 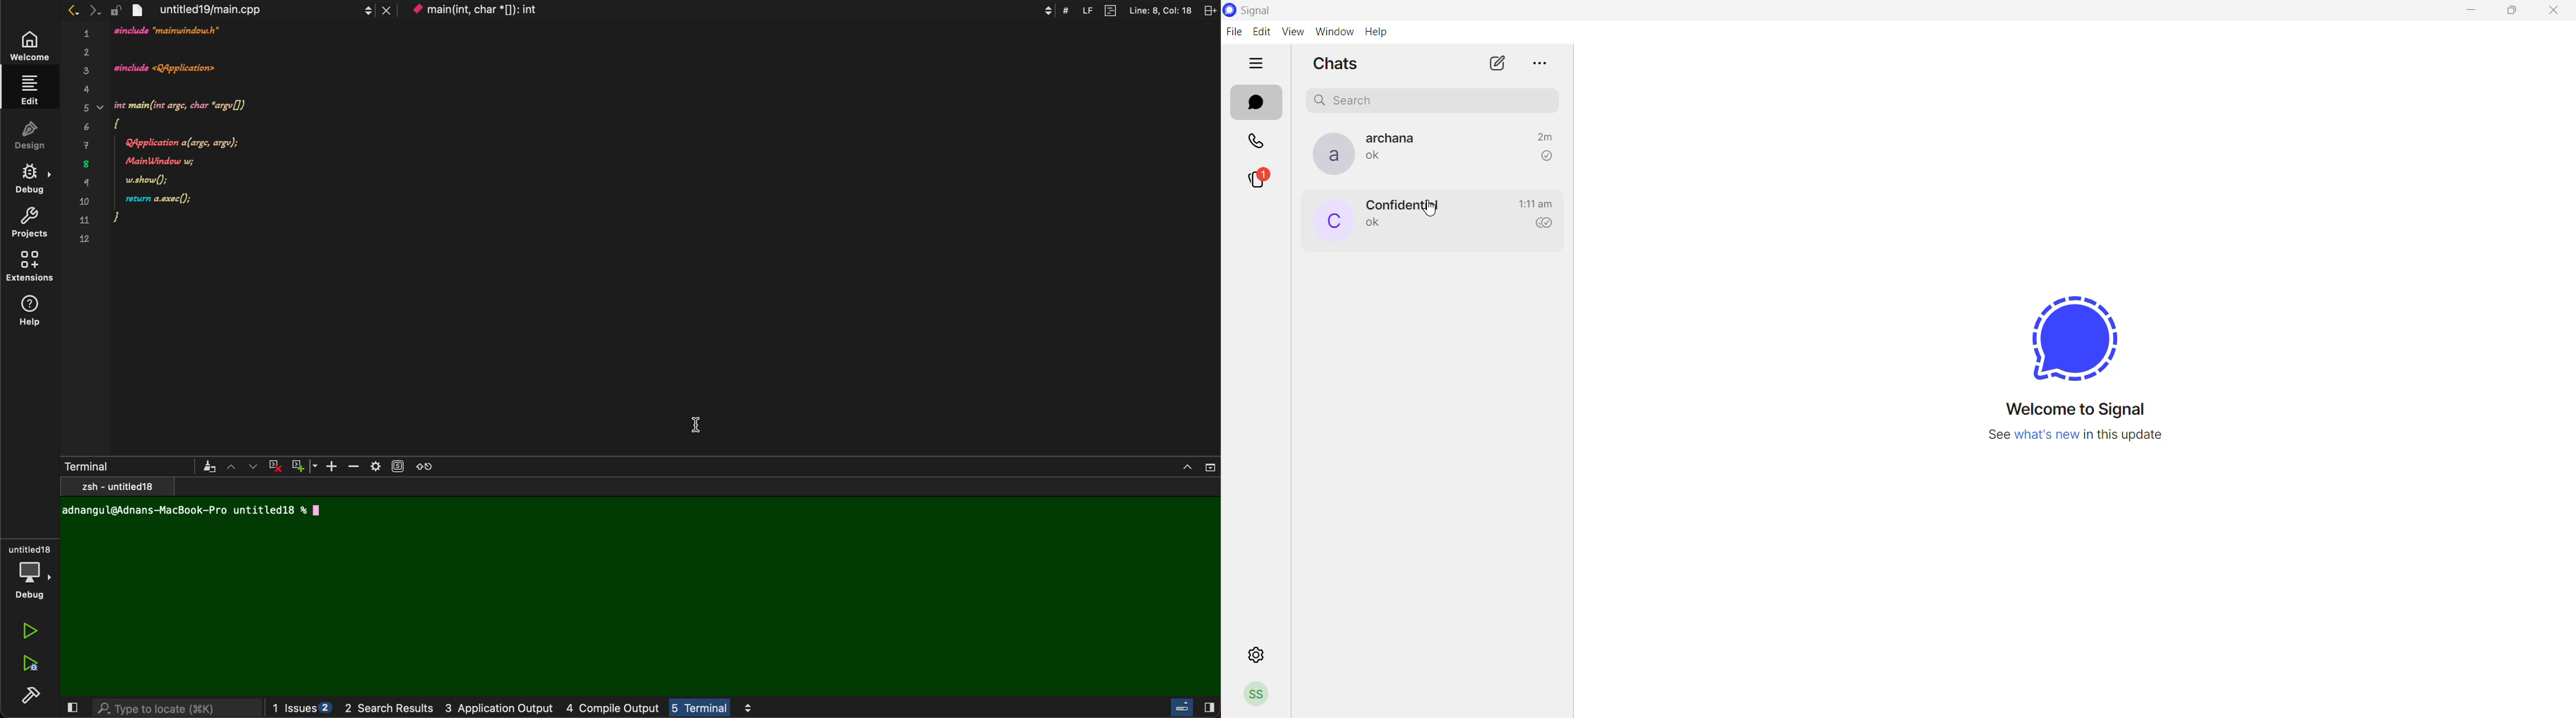 I want to click on contact name, so click(x=1397, y=138).